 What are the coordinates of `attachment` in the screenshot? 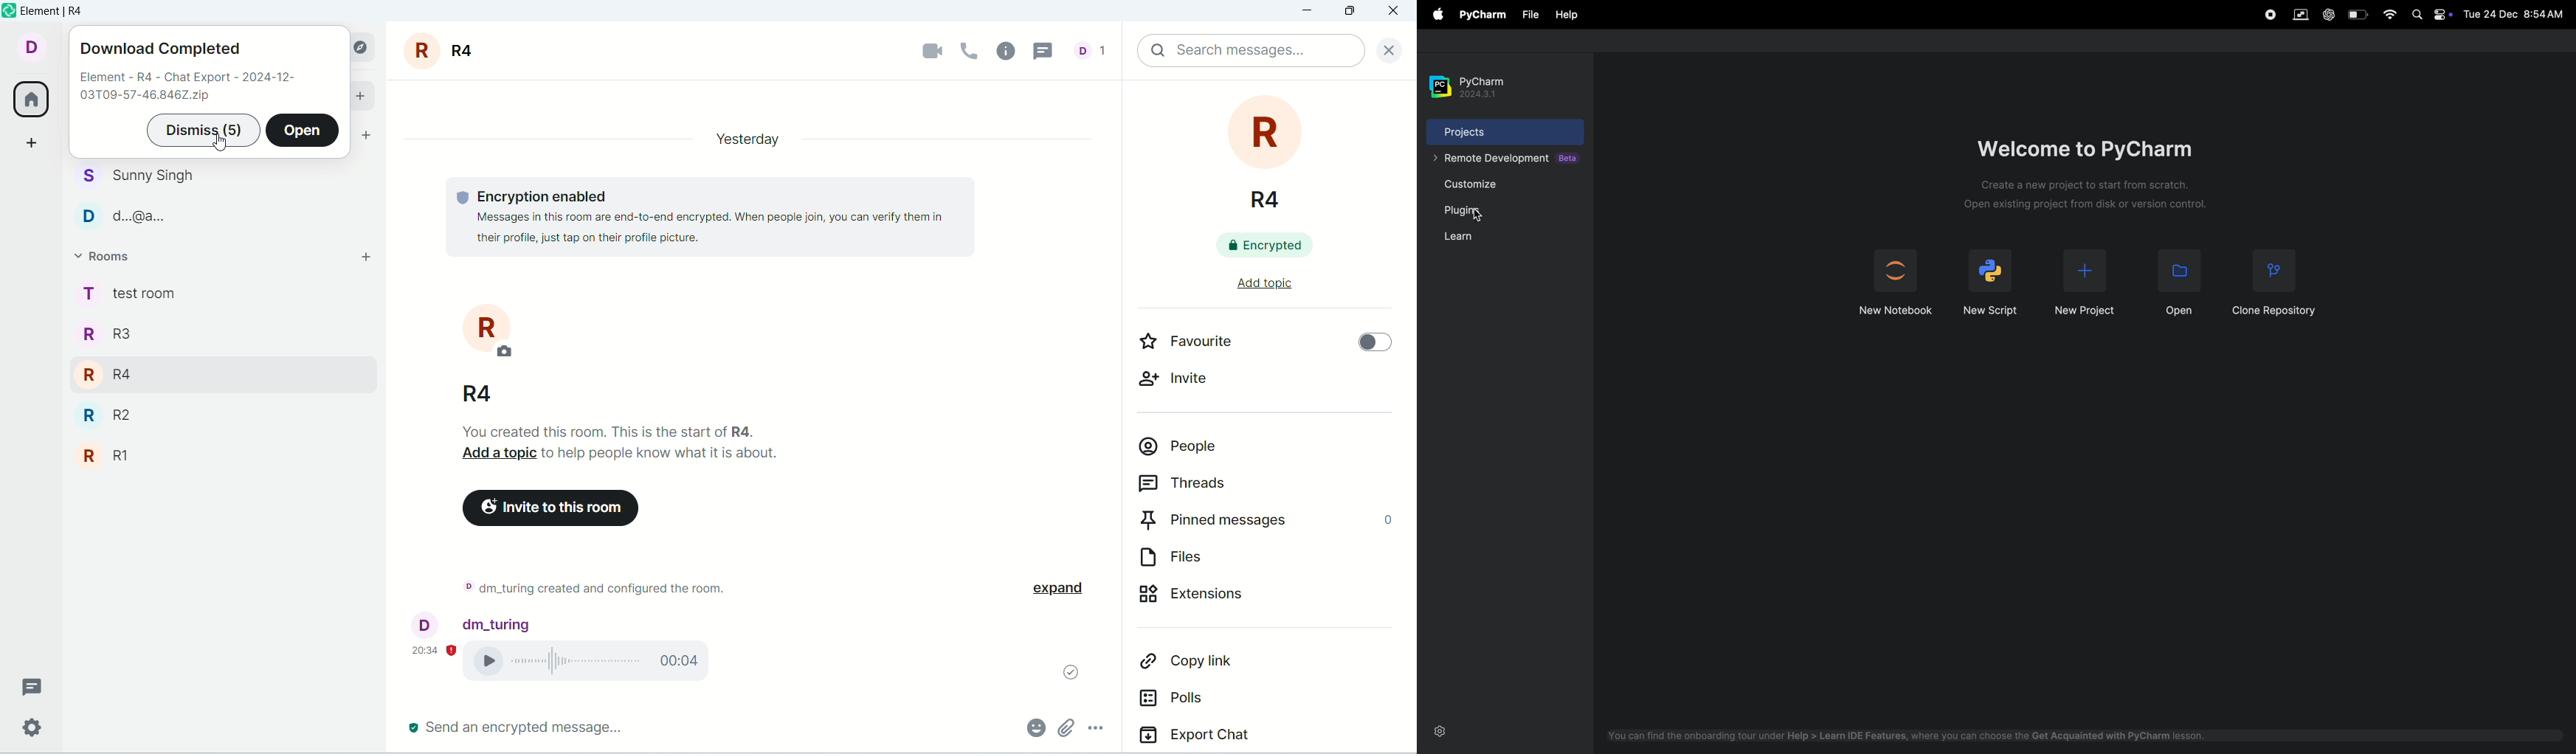 It's located at (1065, 727).